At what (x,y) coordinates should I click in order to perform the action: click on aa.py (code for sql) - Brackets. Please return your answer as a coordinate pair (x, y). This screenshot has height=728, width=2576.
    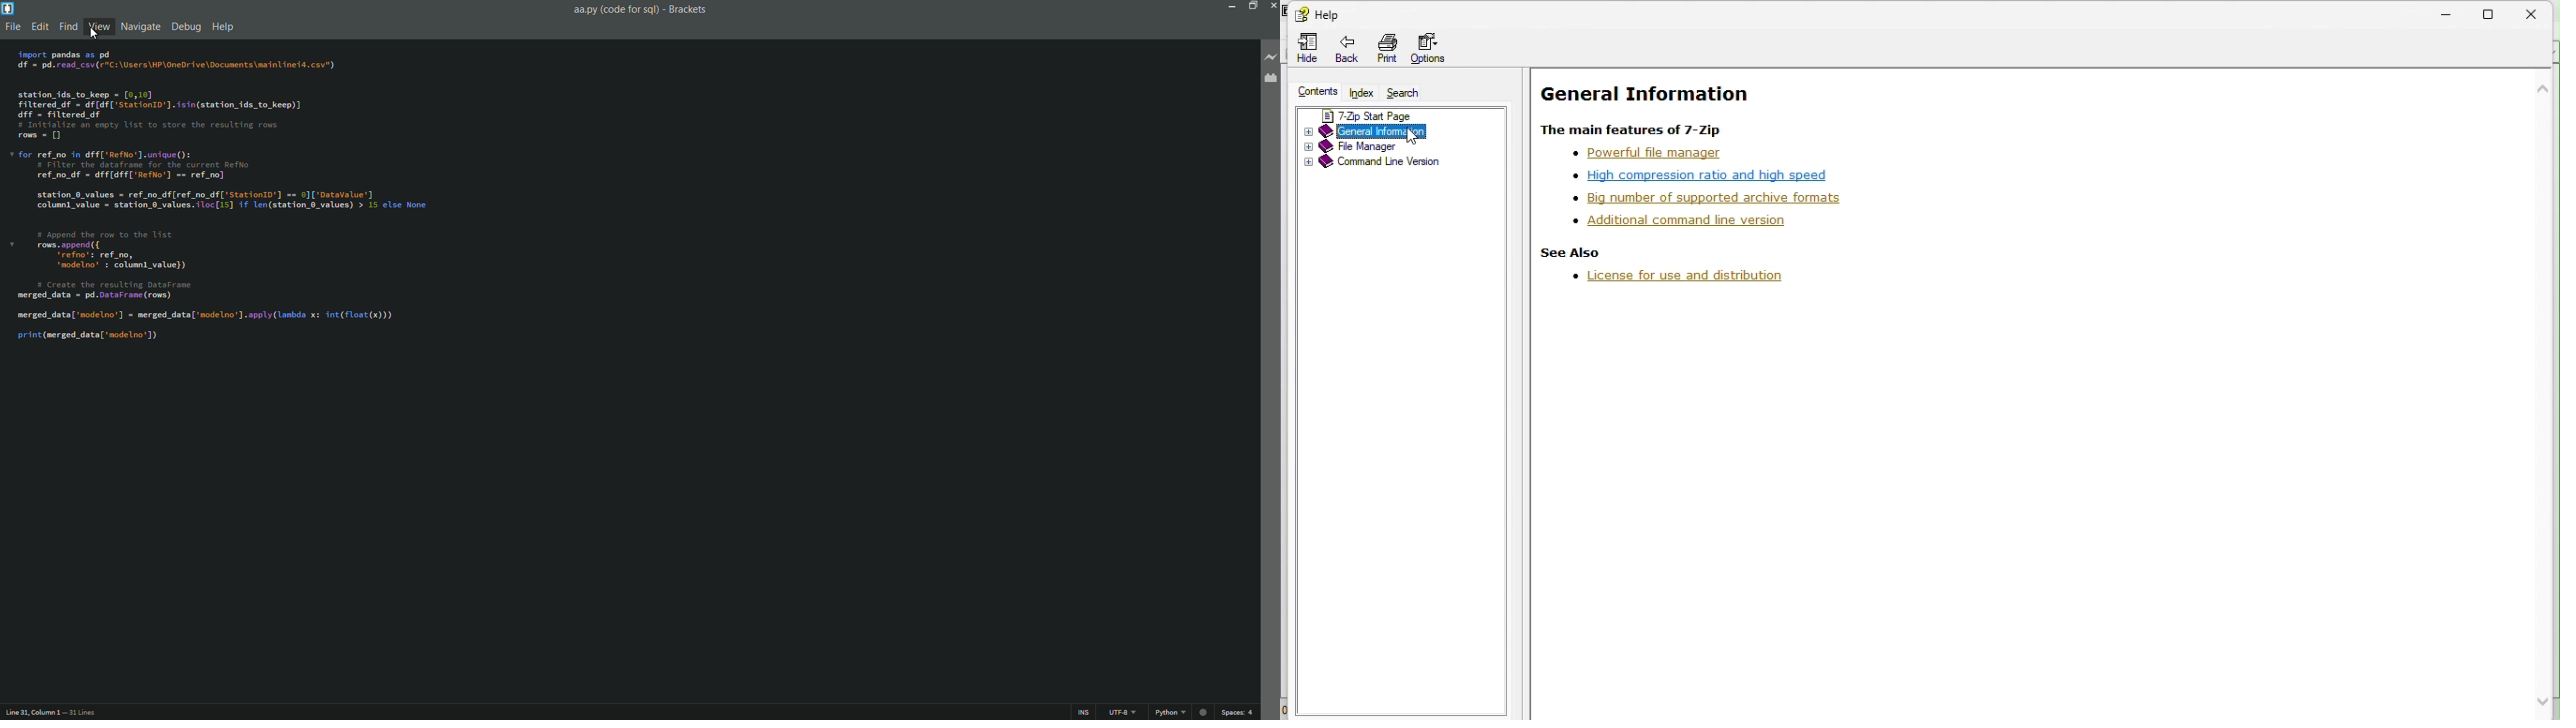
    Looking at the image, I should click on (647, 13).